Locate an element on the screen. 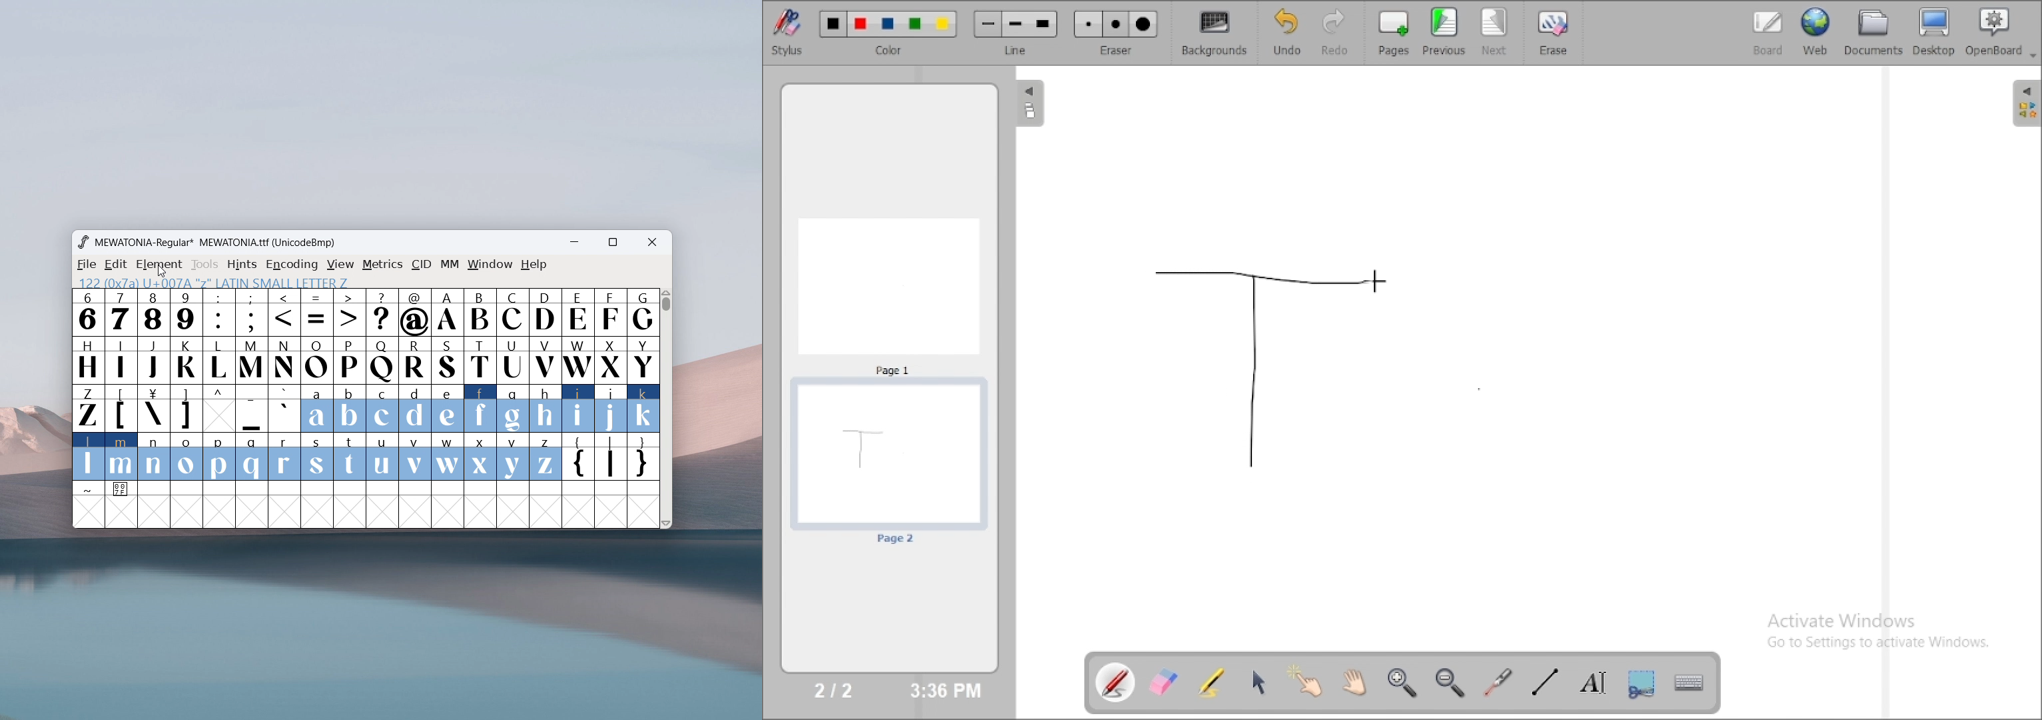 The image size is (2044, 728). b is located at coordinates (350, 409).